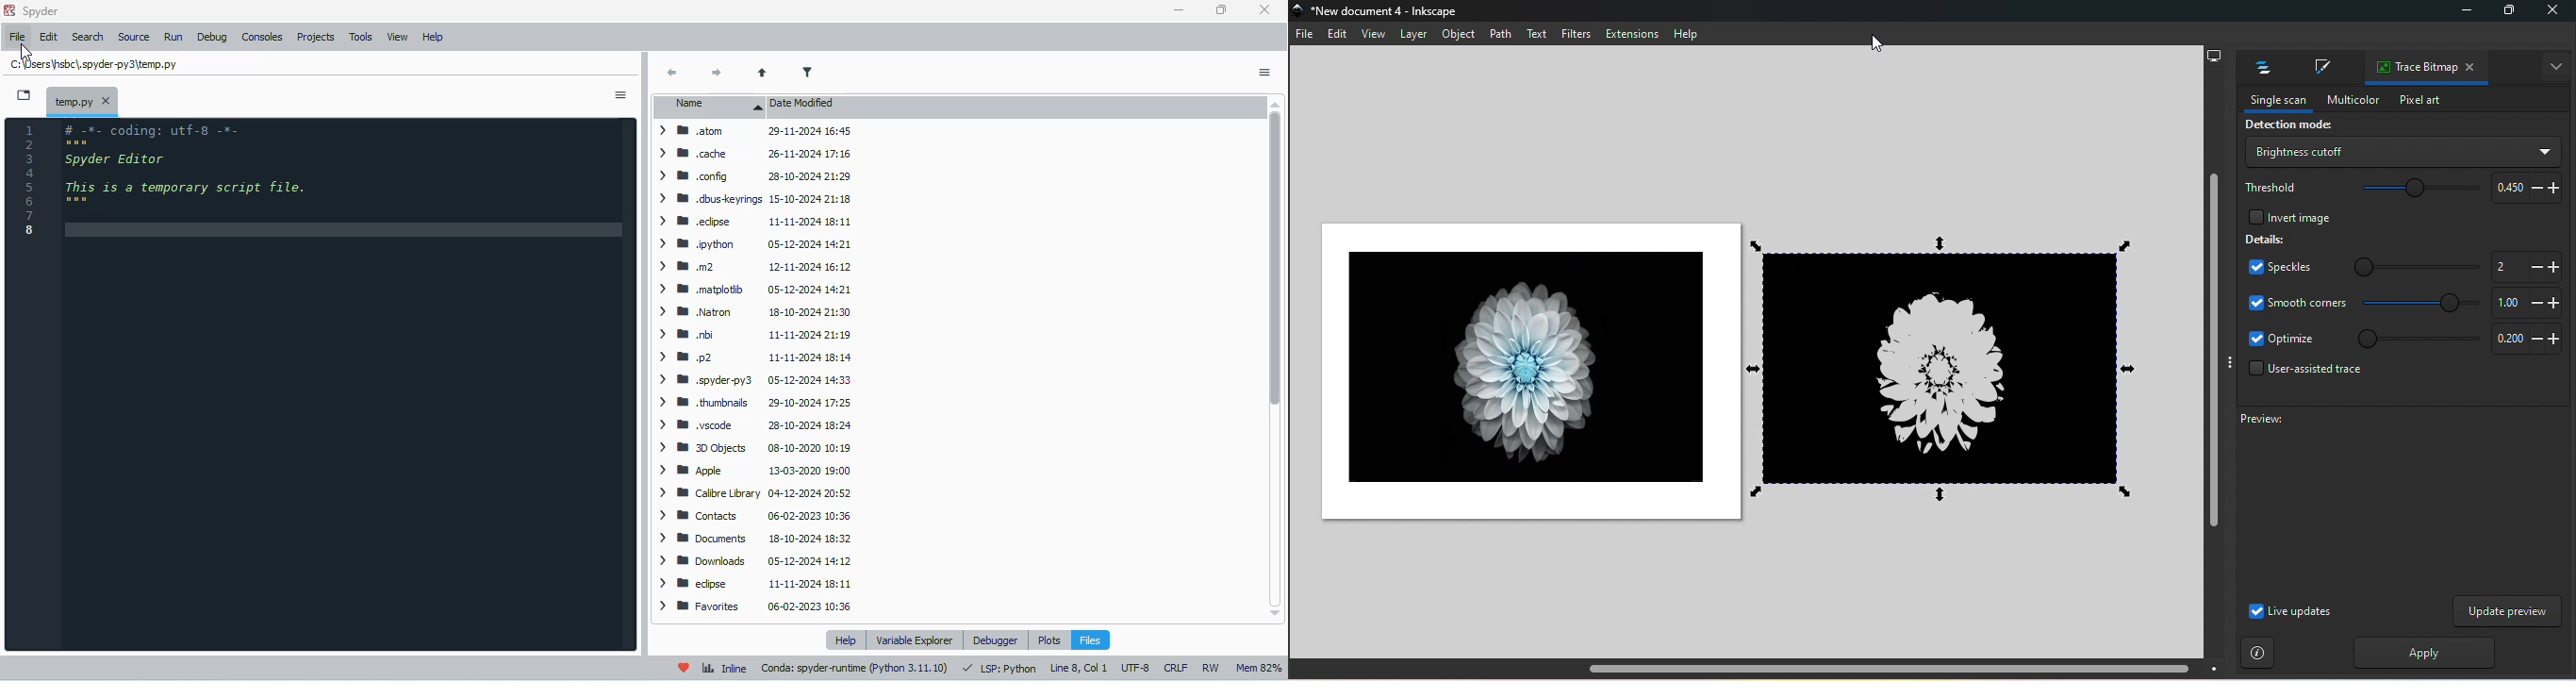  What do you see at coordinates (804, 104) in the screenshot?
I see `date modified` at bounding box center [804, 104].